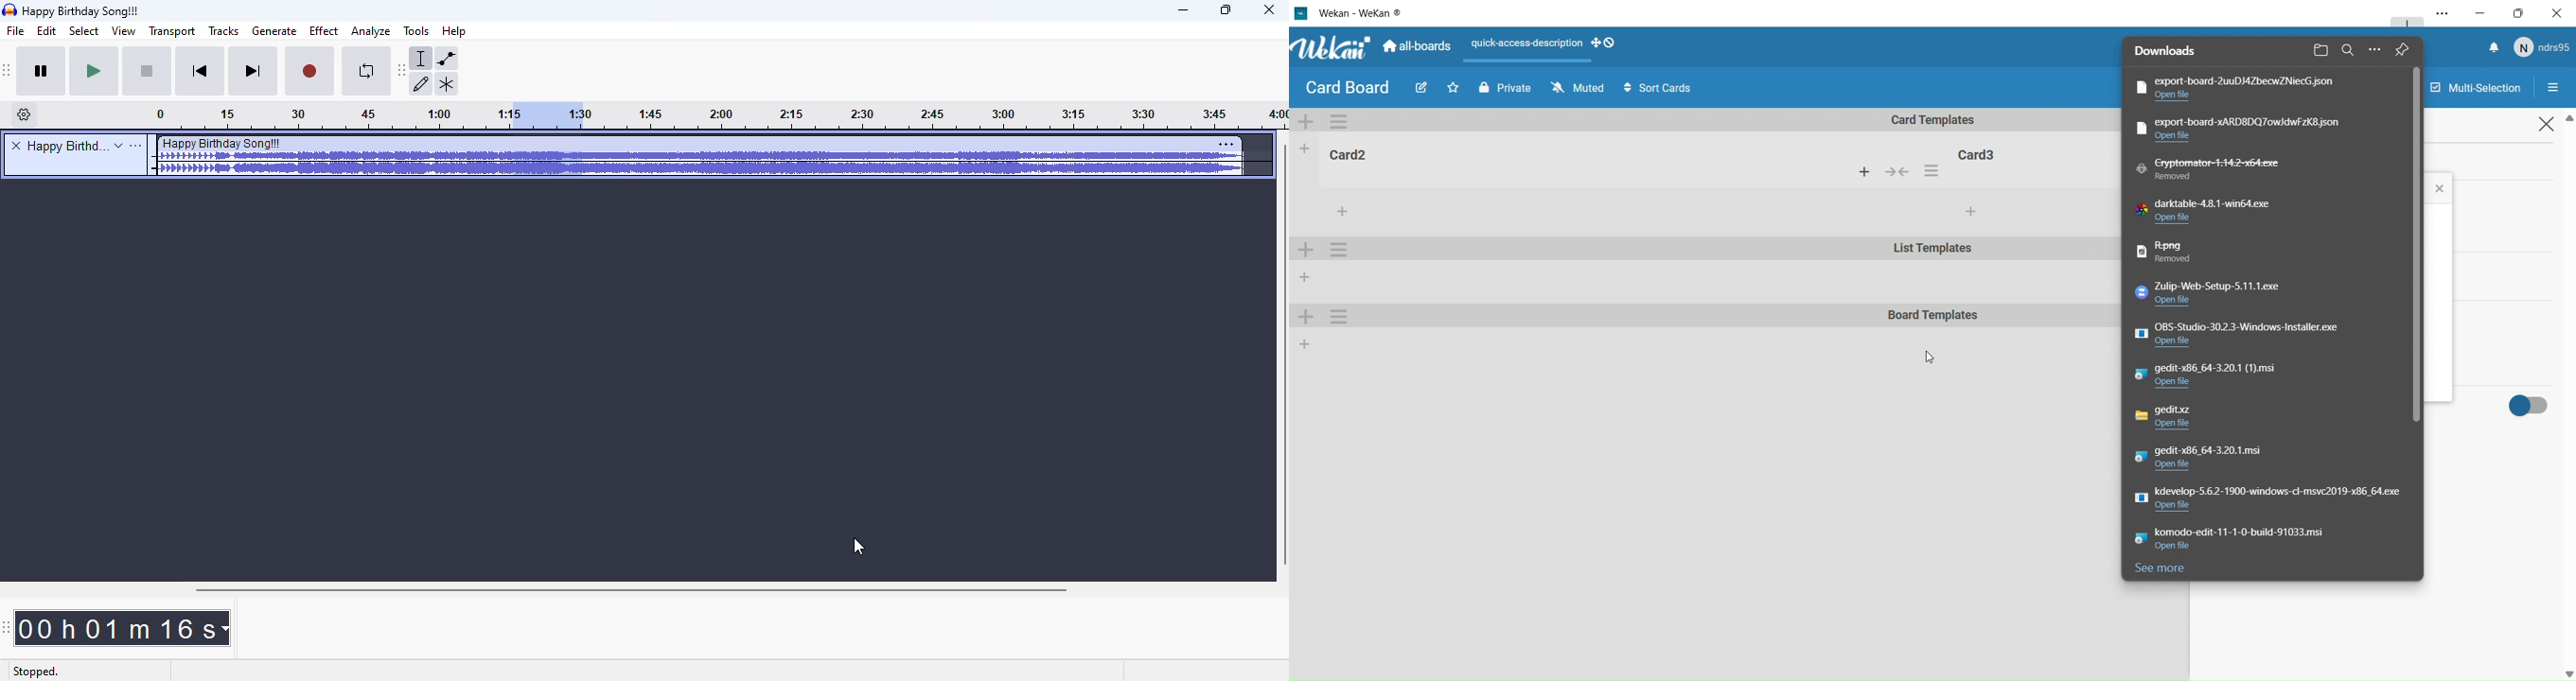 The width and height of the screenshot is (2576, 700). Describe the element at coordinates (1347, 88) in the screenshot. I see `Card board` at that location.